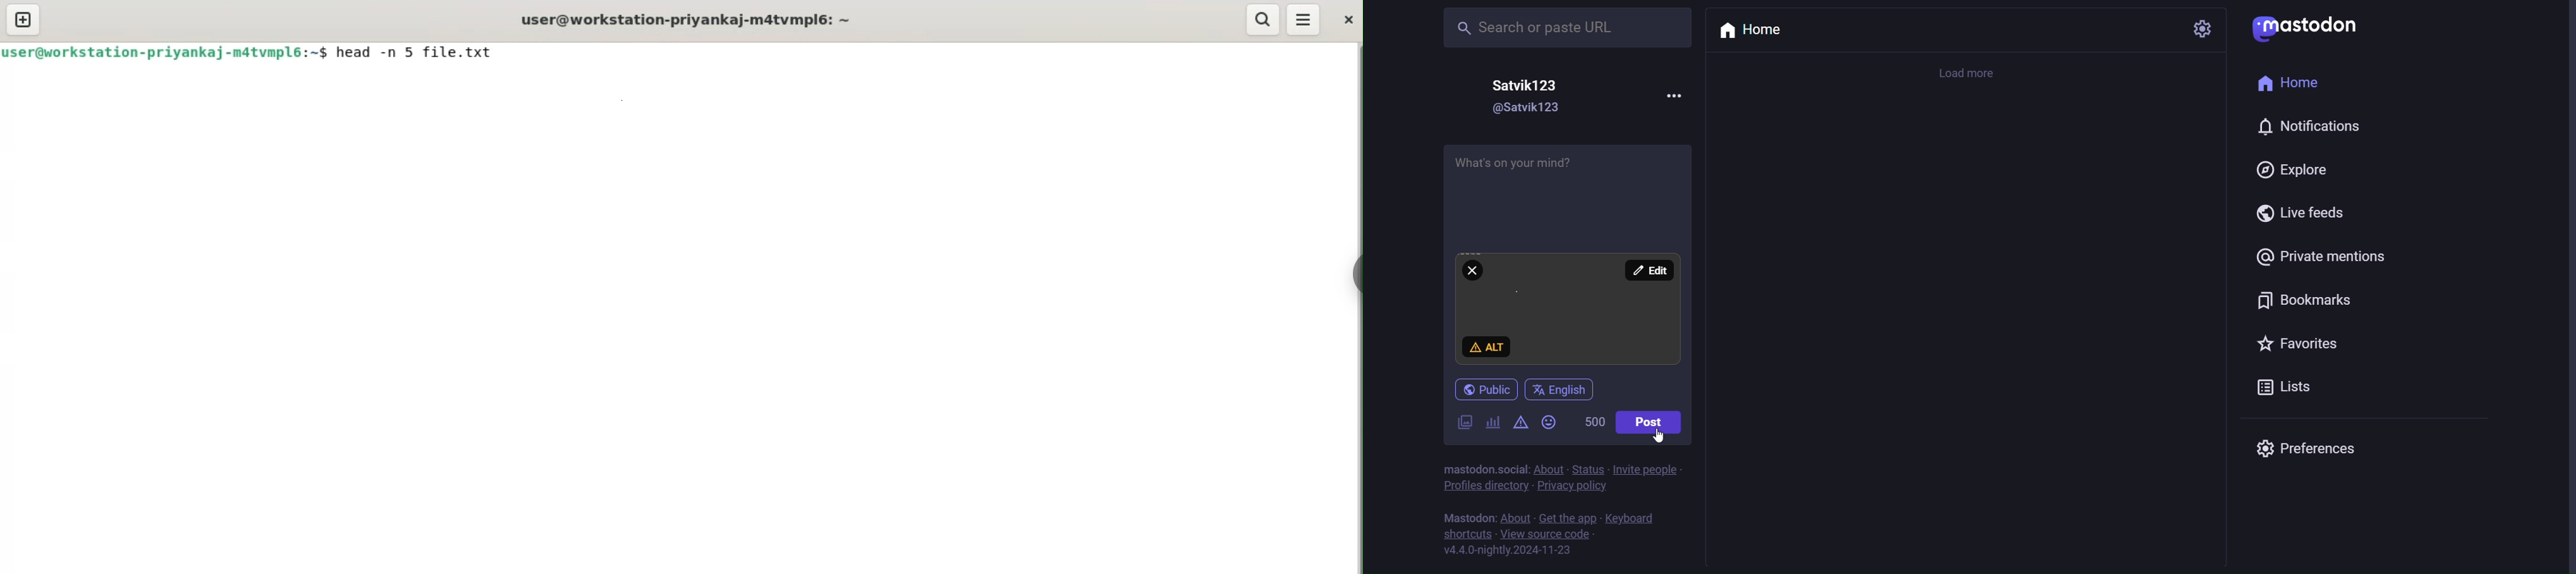 The width and height of the screenshot is (2576, 588). What do you see at coordinates (1571, 487) in the screenshot?
I see `privacy policy` at bounding box center [1571, 487].